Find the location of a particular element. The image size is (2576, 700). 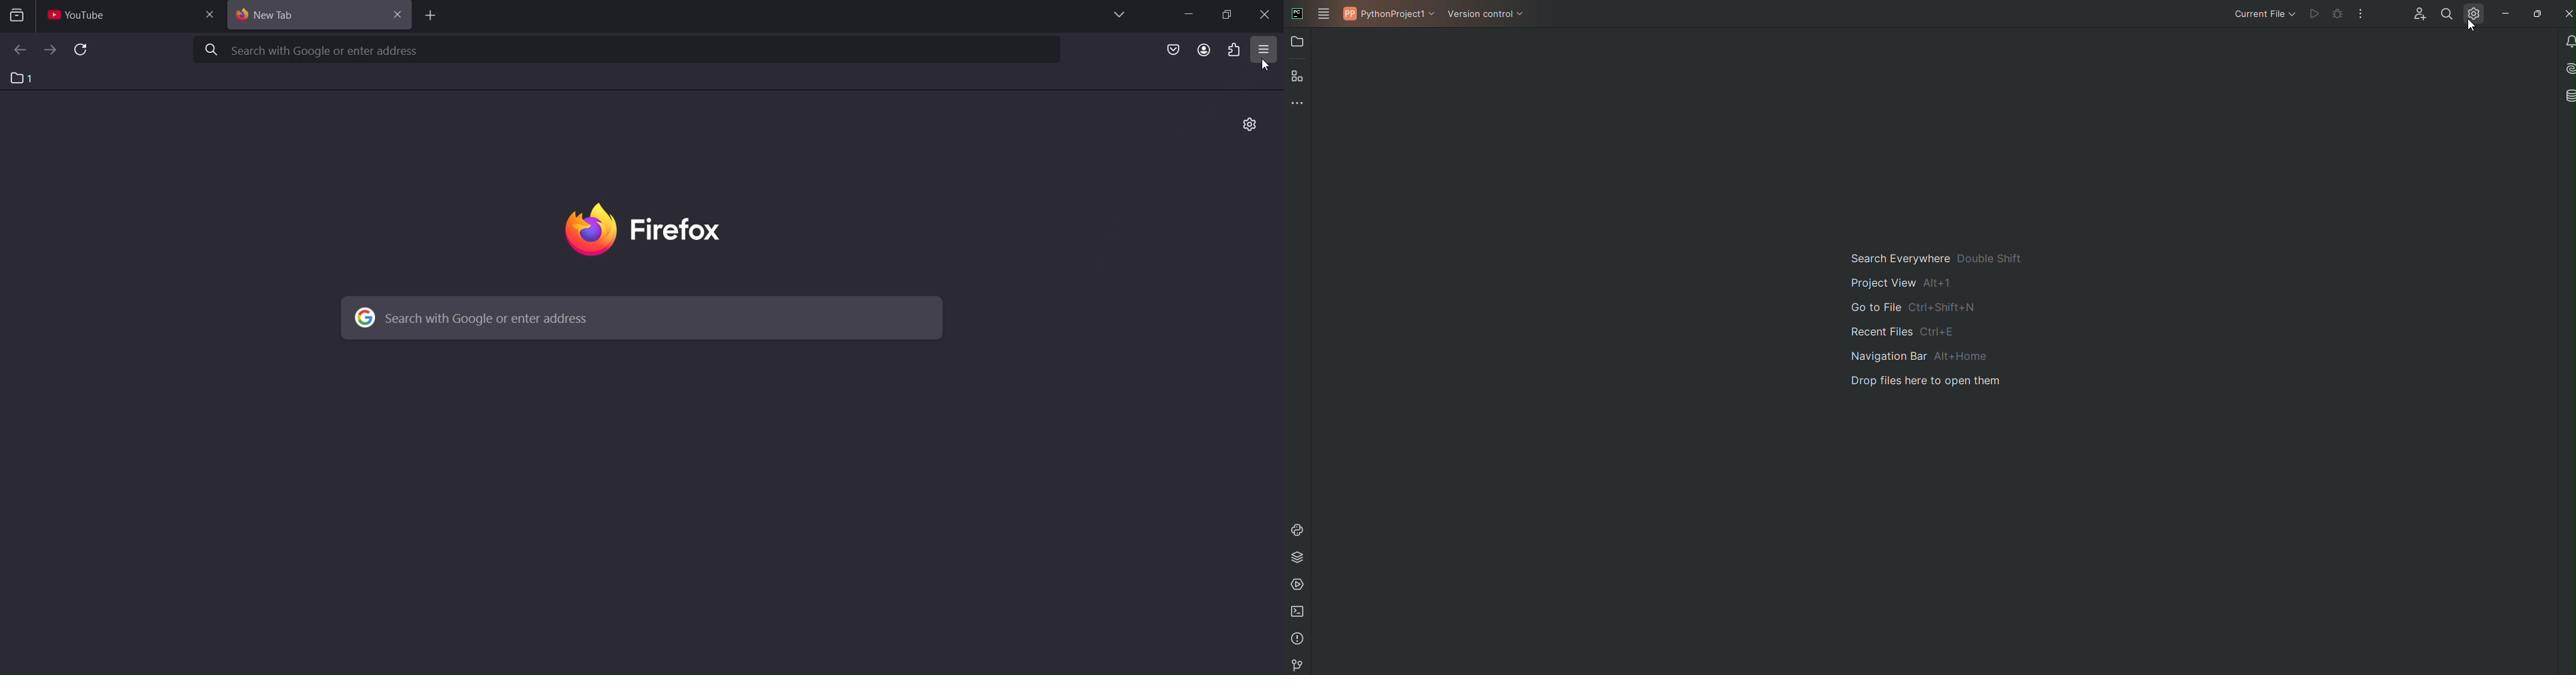

recent files is located at coordinates (1903, 333).